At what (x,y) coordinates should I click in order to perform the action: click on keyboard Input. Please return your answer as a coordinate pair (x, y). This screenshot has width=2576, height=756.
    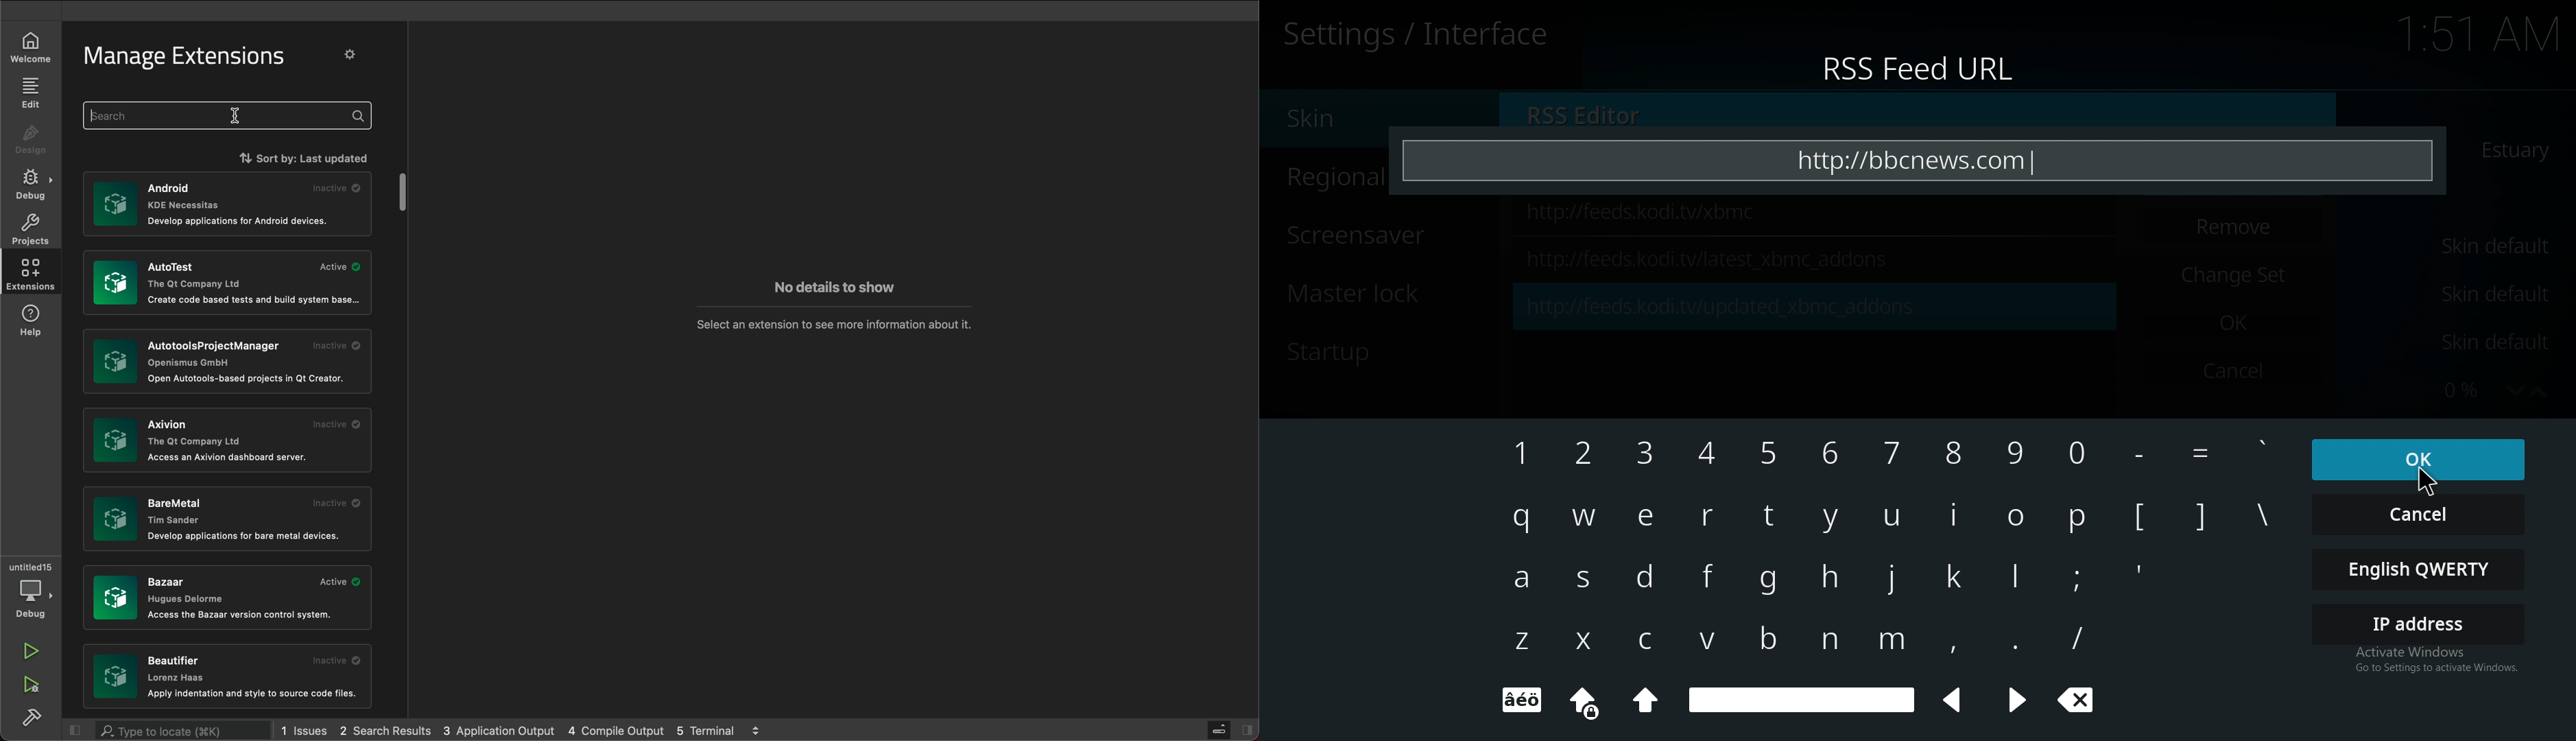
    Looking at the image, I should click on (2015, 575).